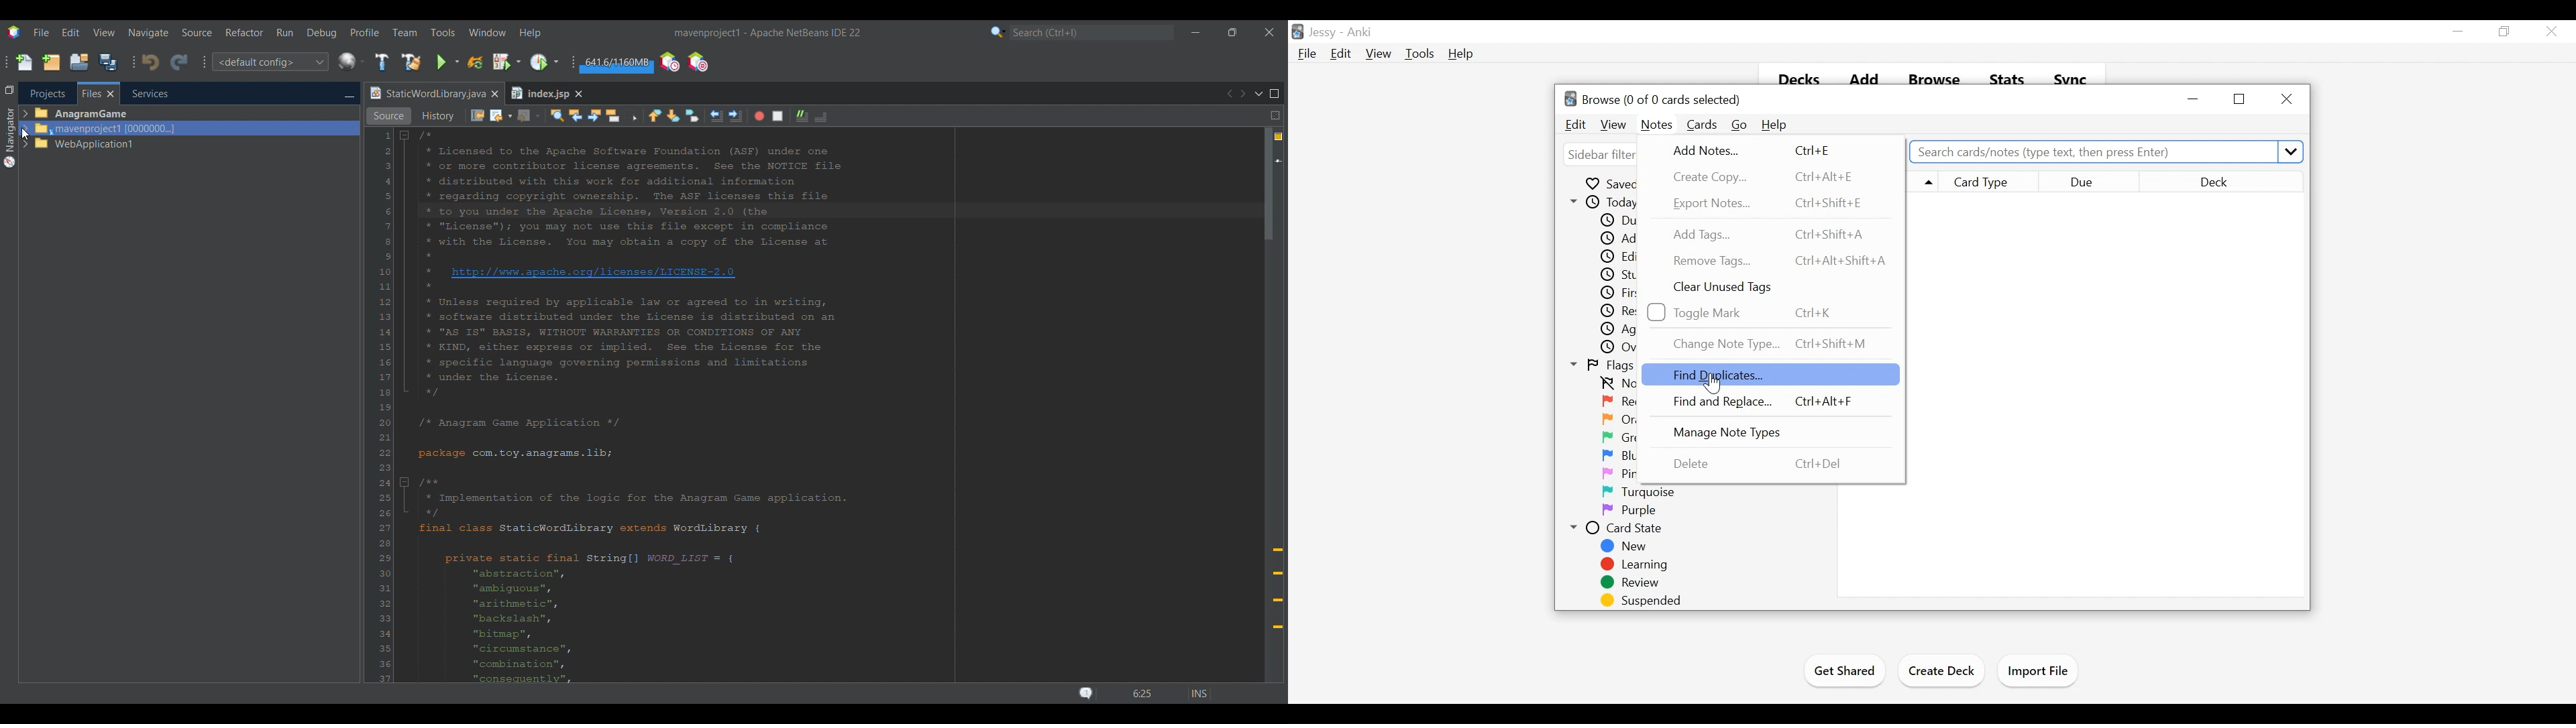 The height and width of the screenshot is (728, 2576). I want to click on Decks, so click(1794, 76).